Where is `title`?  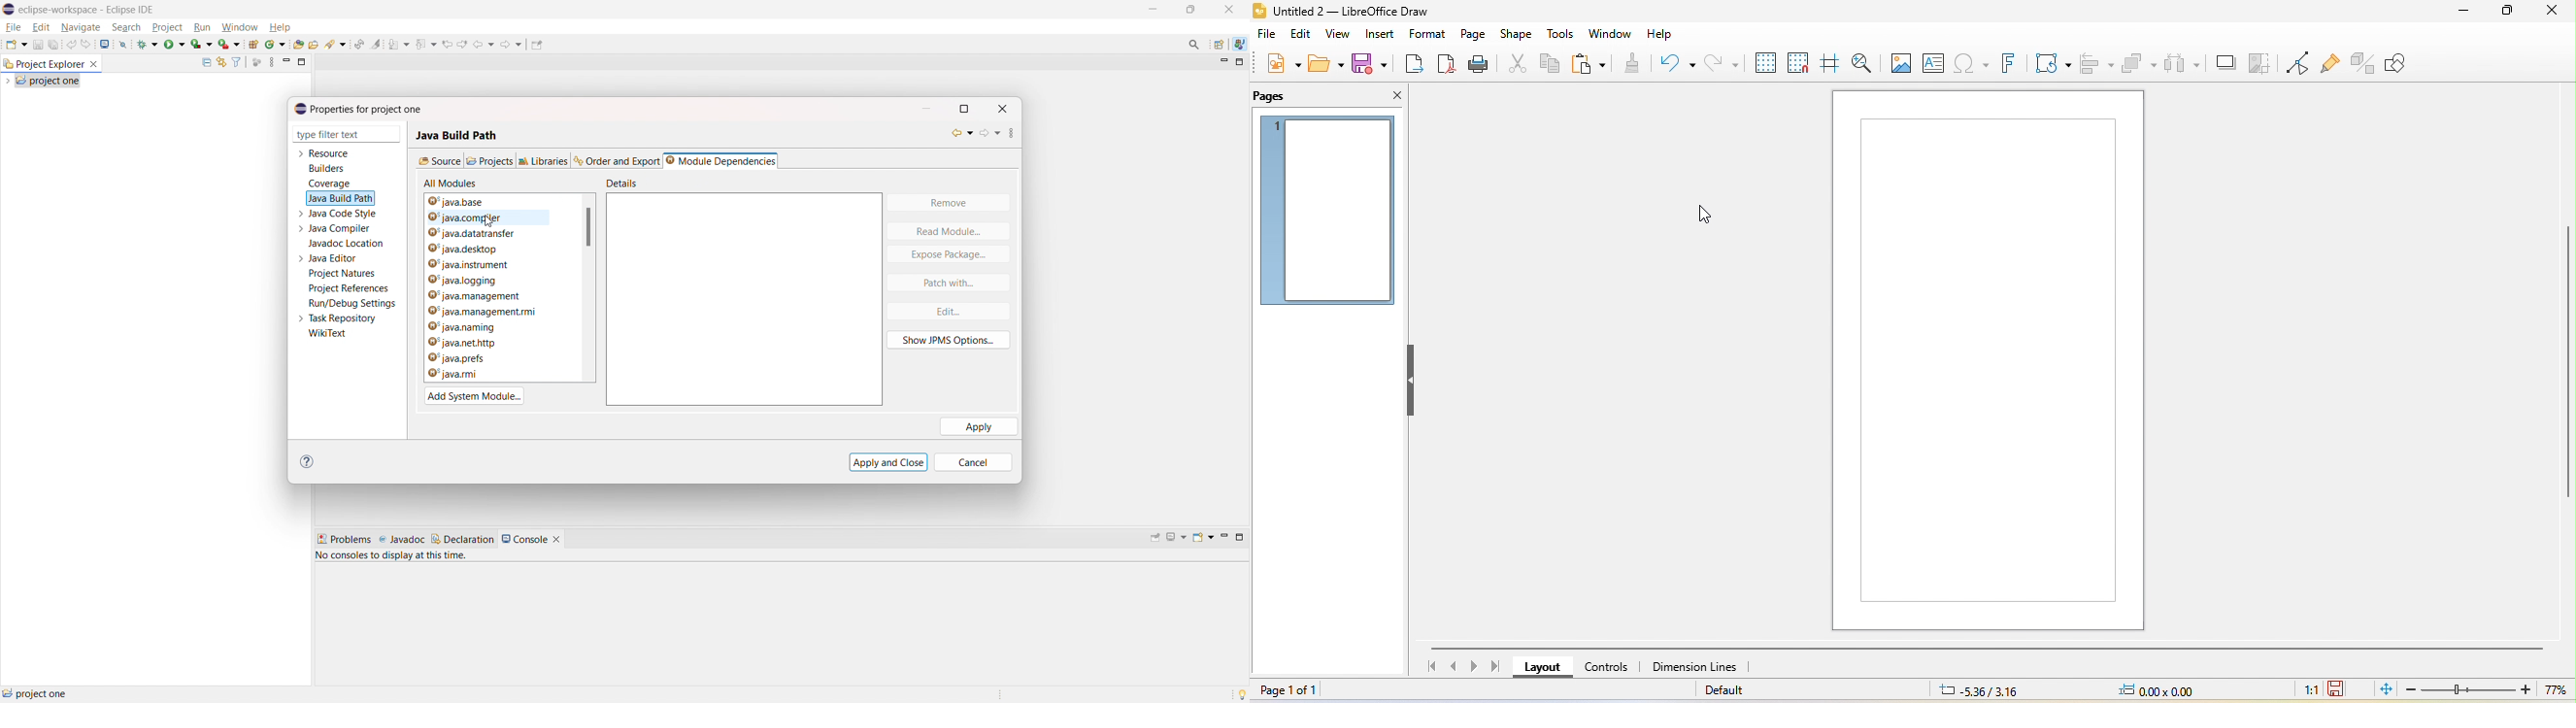
title is located at coordinates (1368, 10).